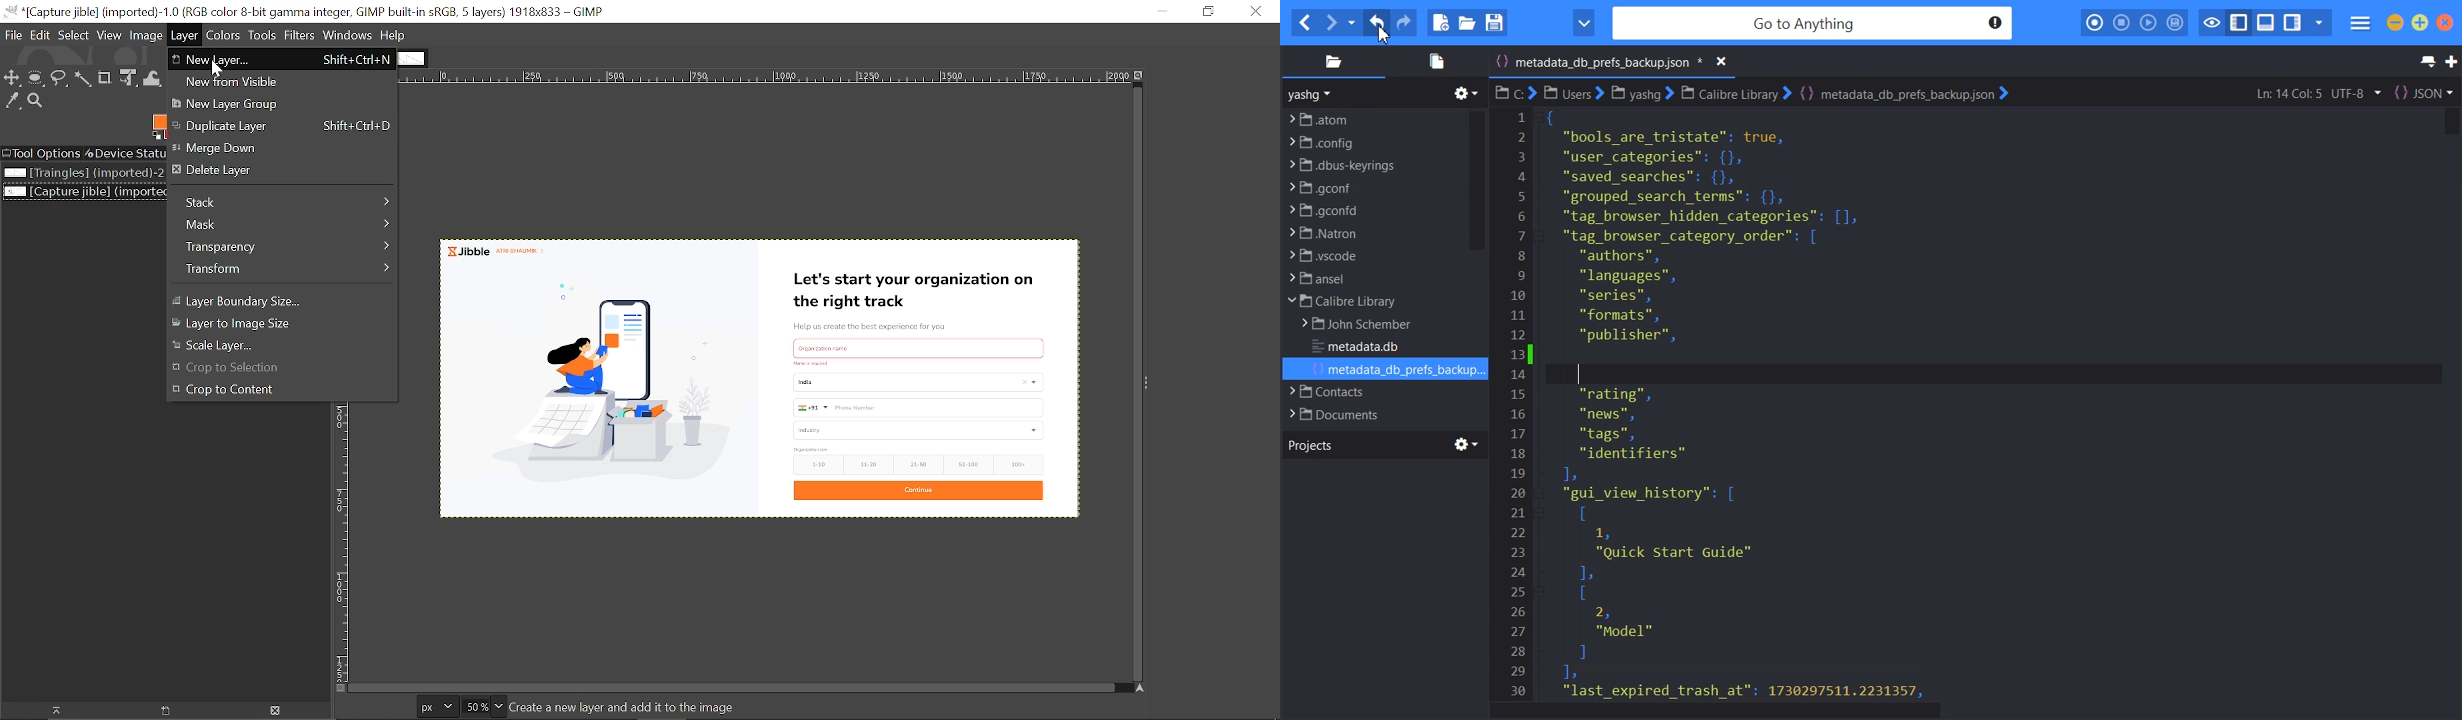 This screenshot has width=2464, height=728. I want to click on File, so click(1370, 414).